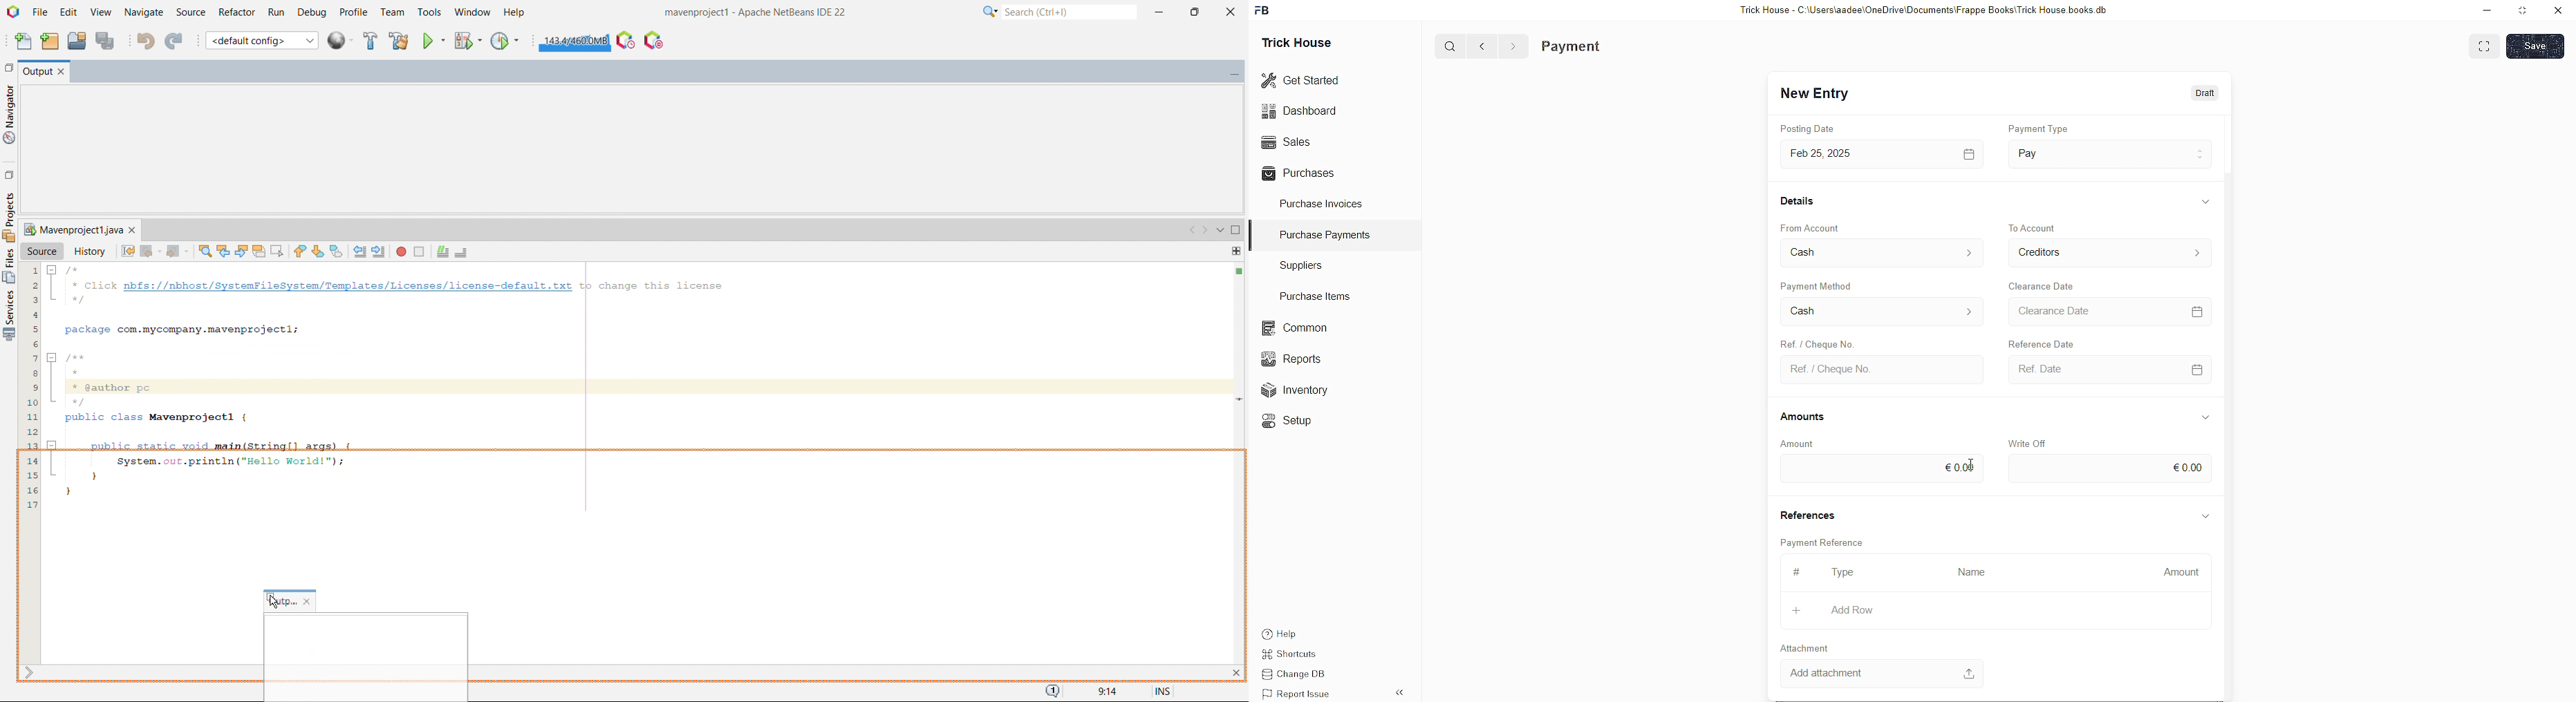  Describe the element at coordinates (1301, 79) in the screenshot. I see ` Get Started` at that location.